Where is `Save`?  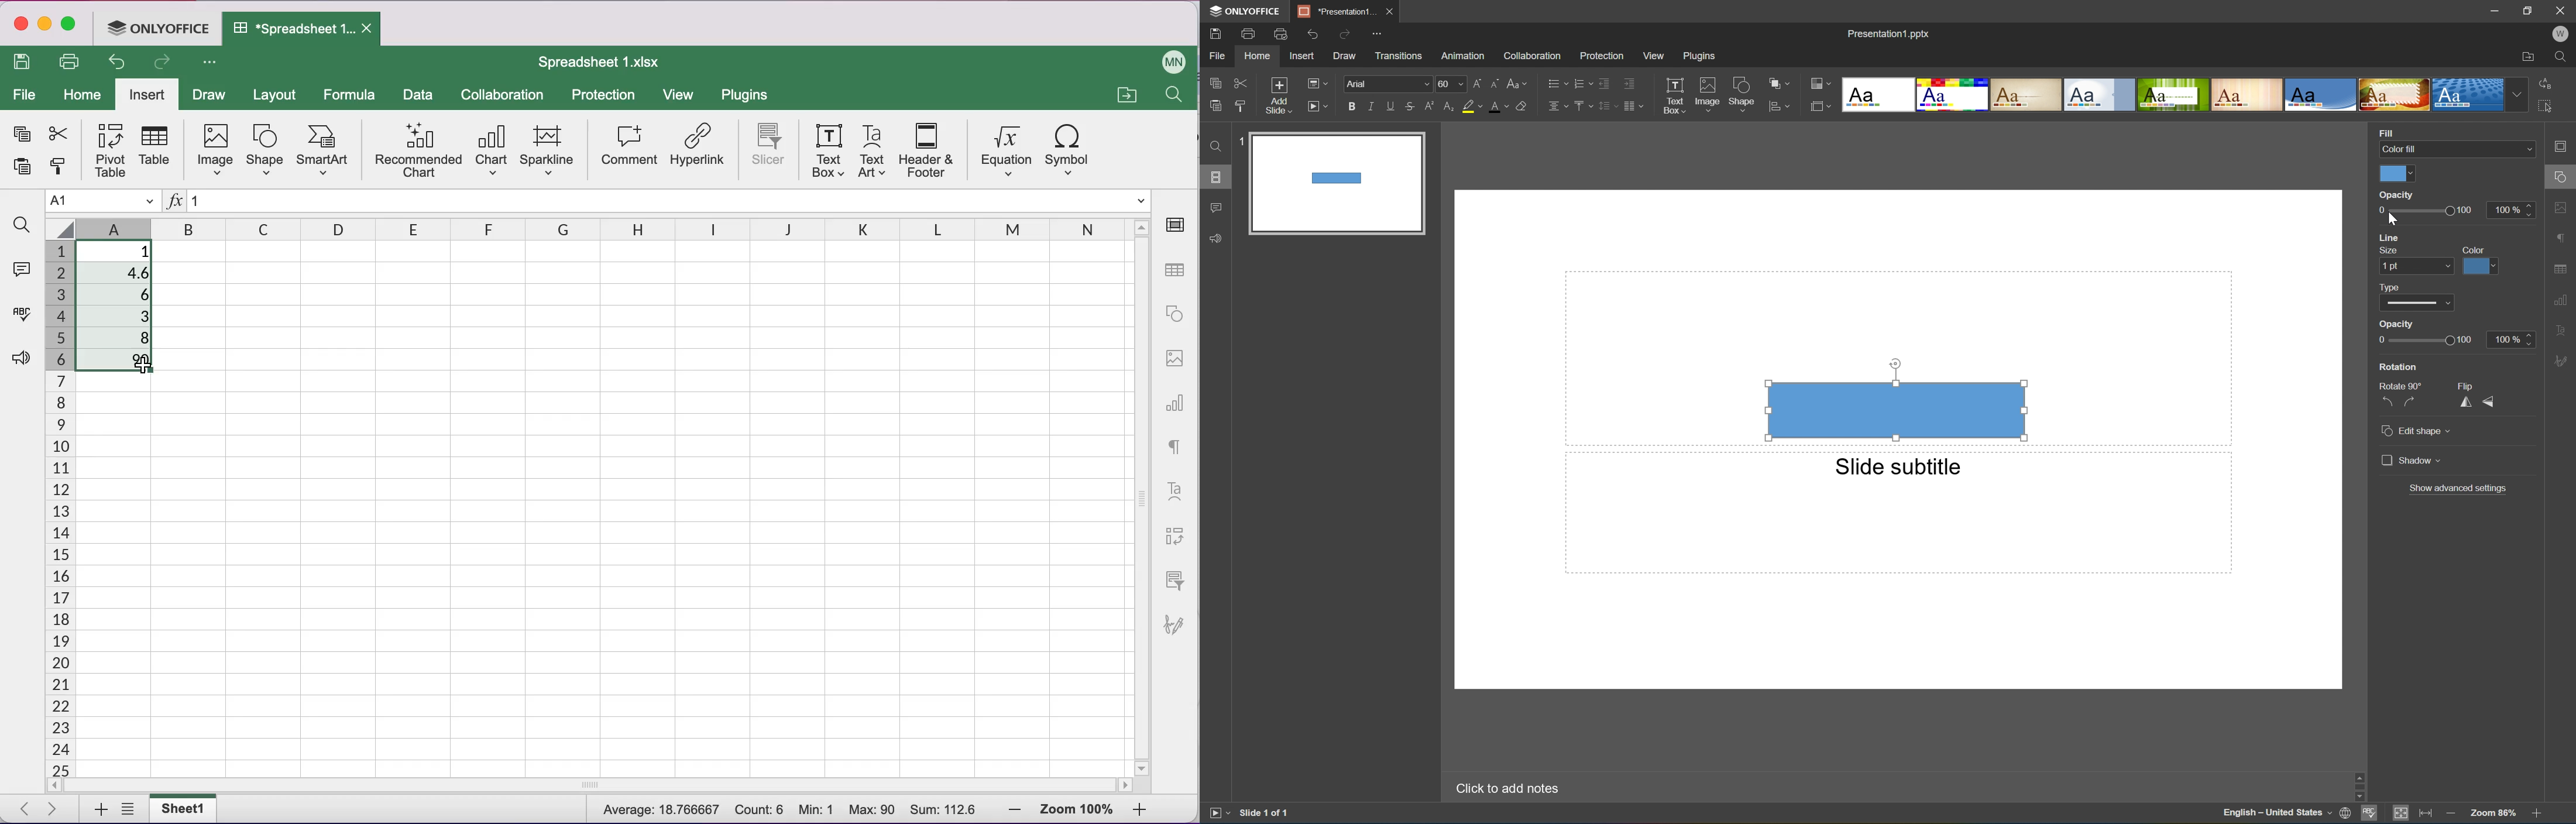 Save is located at coordinates (1218, 34).